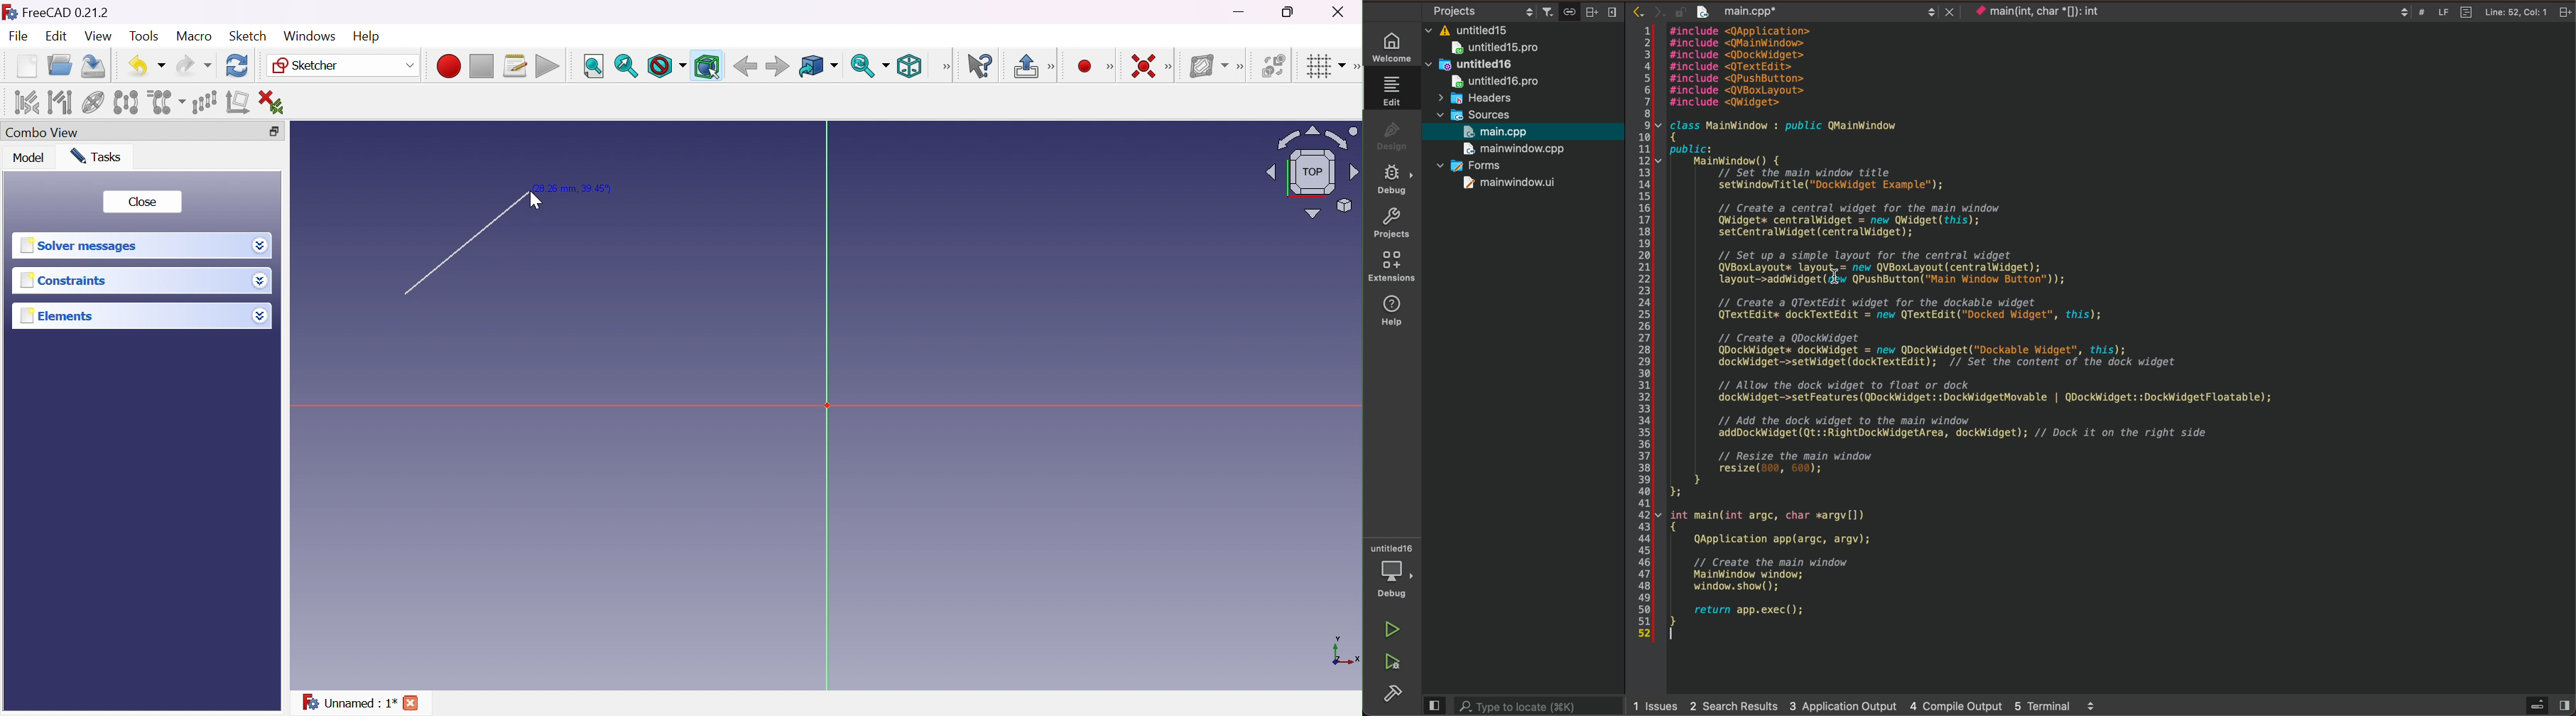 This screenshot has width=2576, height=728. What do you see at coordinates (1391, 315) in the screenshot?
I see `help` at bounding box center [1391, 315].